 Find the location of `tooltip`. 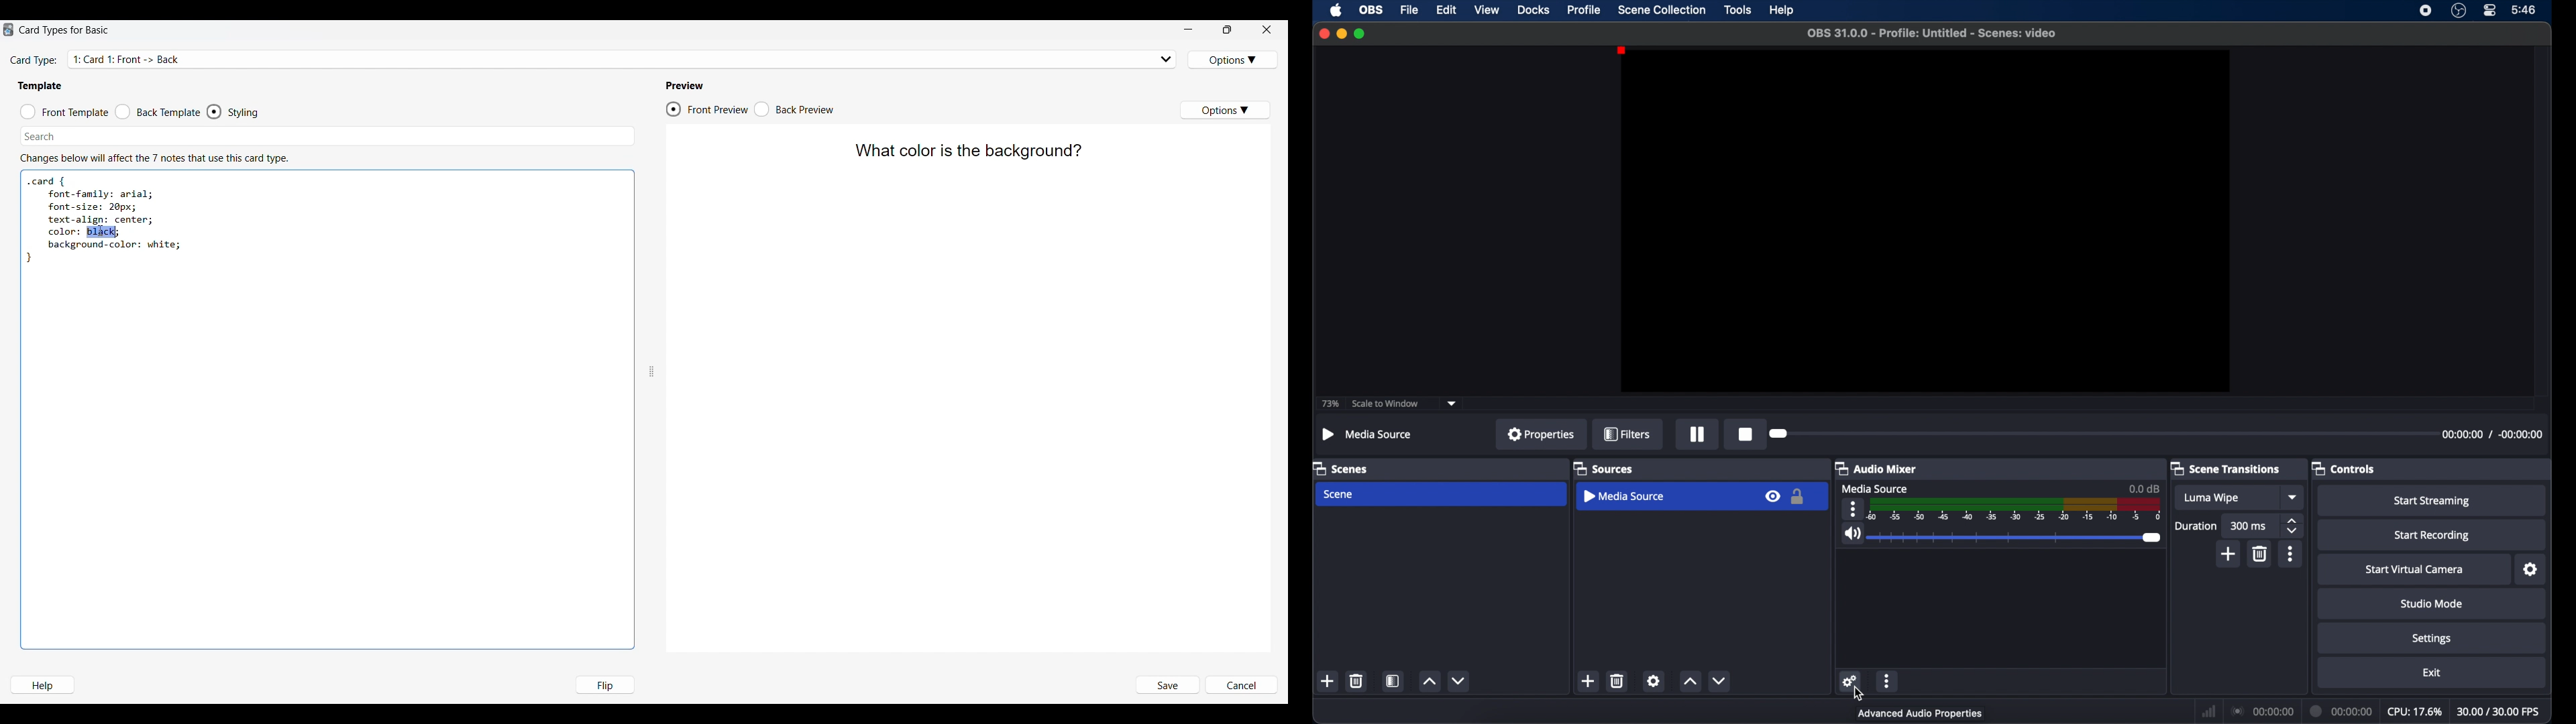

tooltip is located at coordinates (1921, 714).